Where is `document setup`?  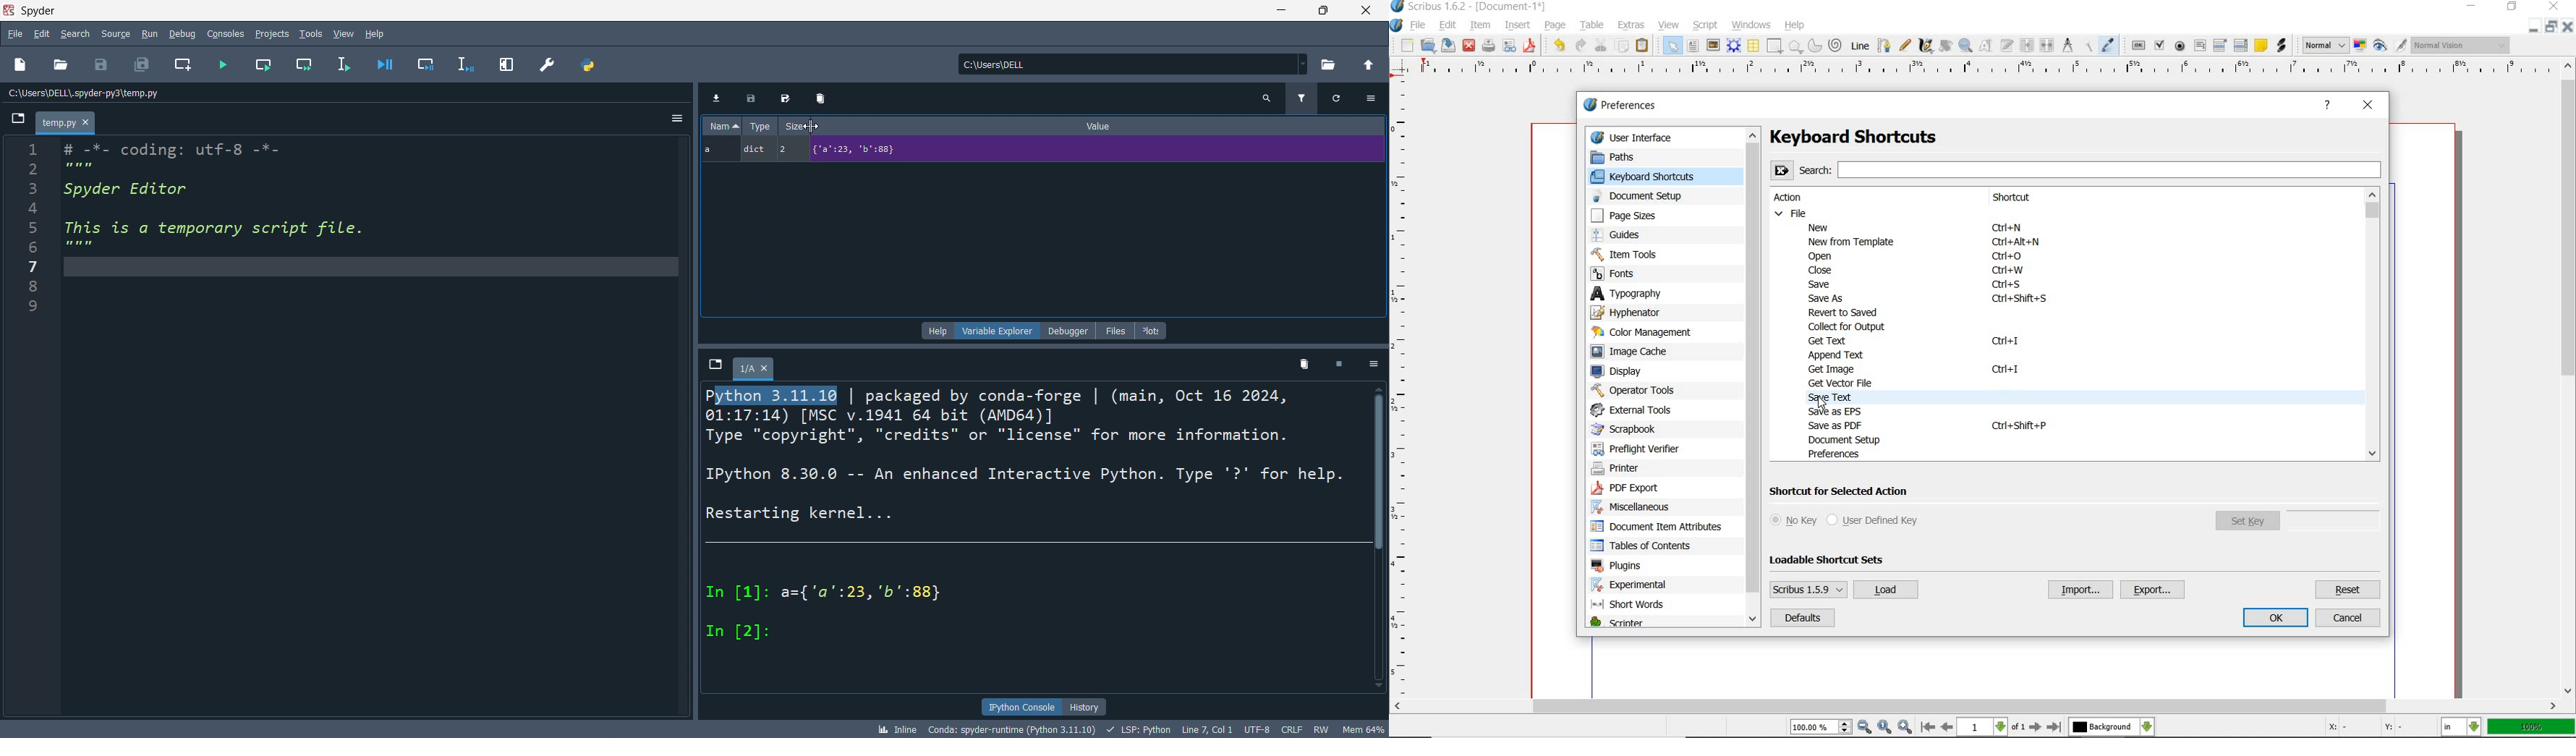 document setup is located at coordinates (1648, 196).